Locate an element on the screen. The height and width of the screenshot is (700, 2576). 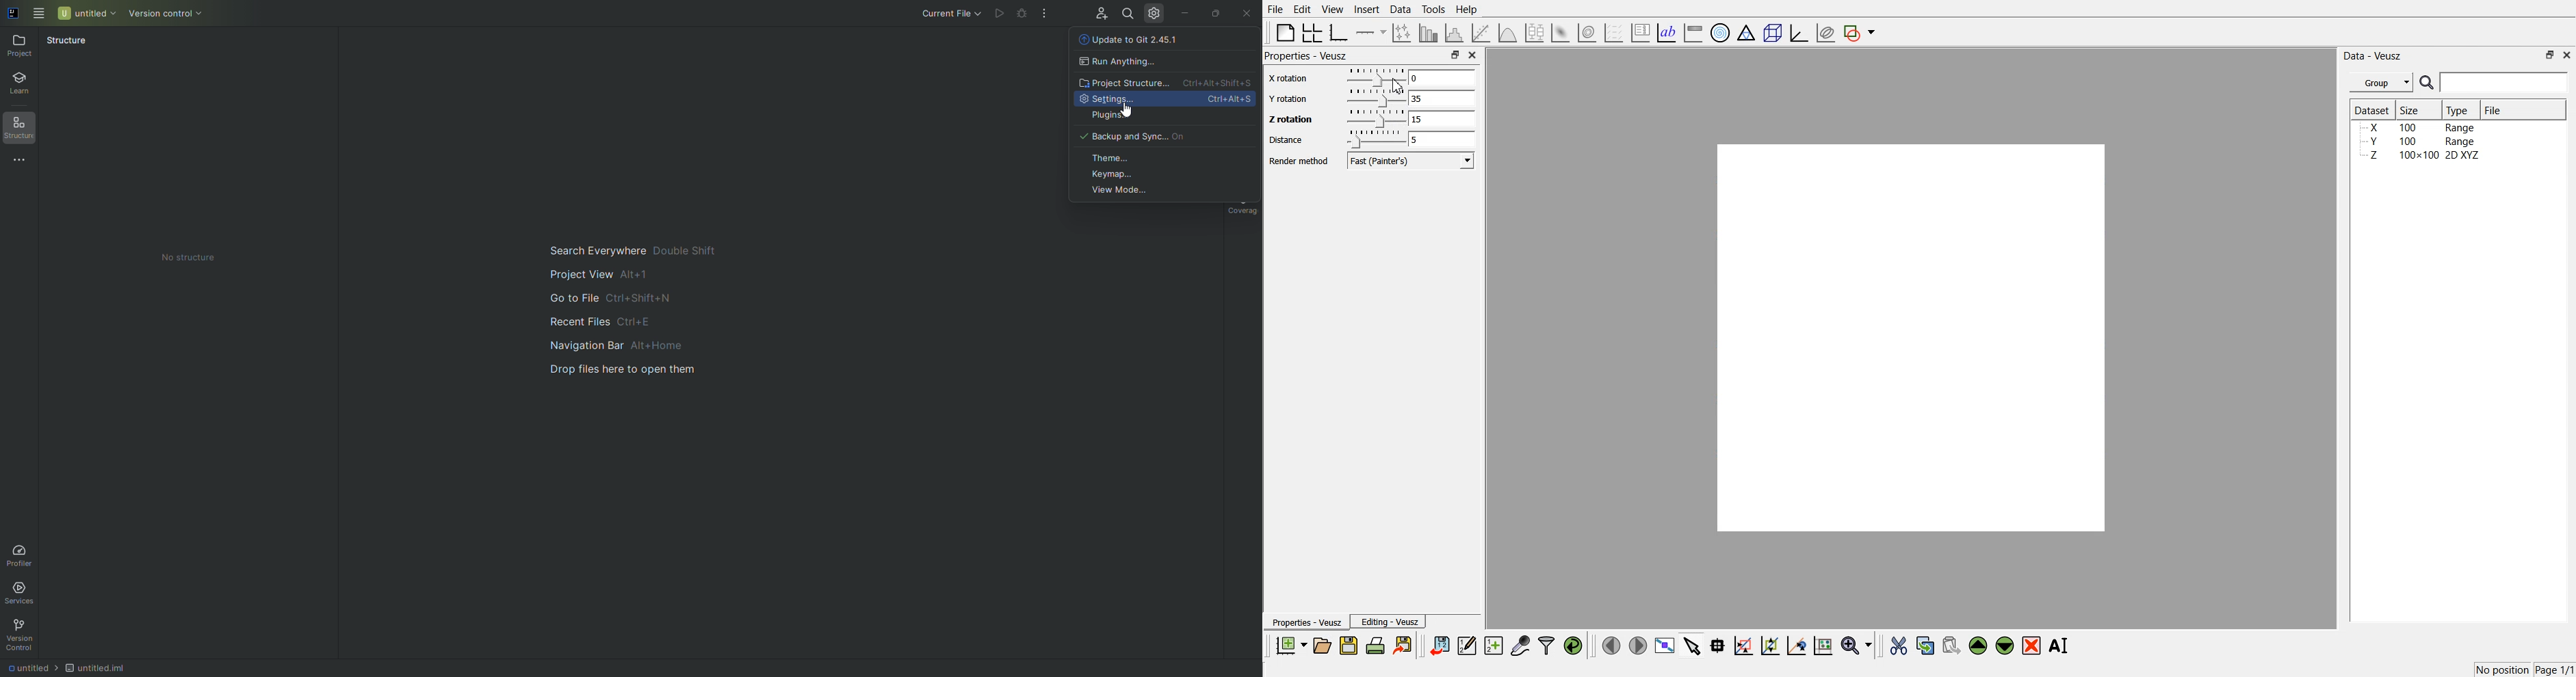
Plot box plots is located at coordinates (1535, 33).